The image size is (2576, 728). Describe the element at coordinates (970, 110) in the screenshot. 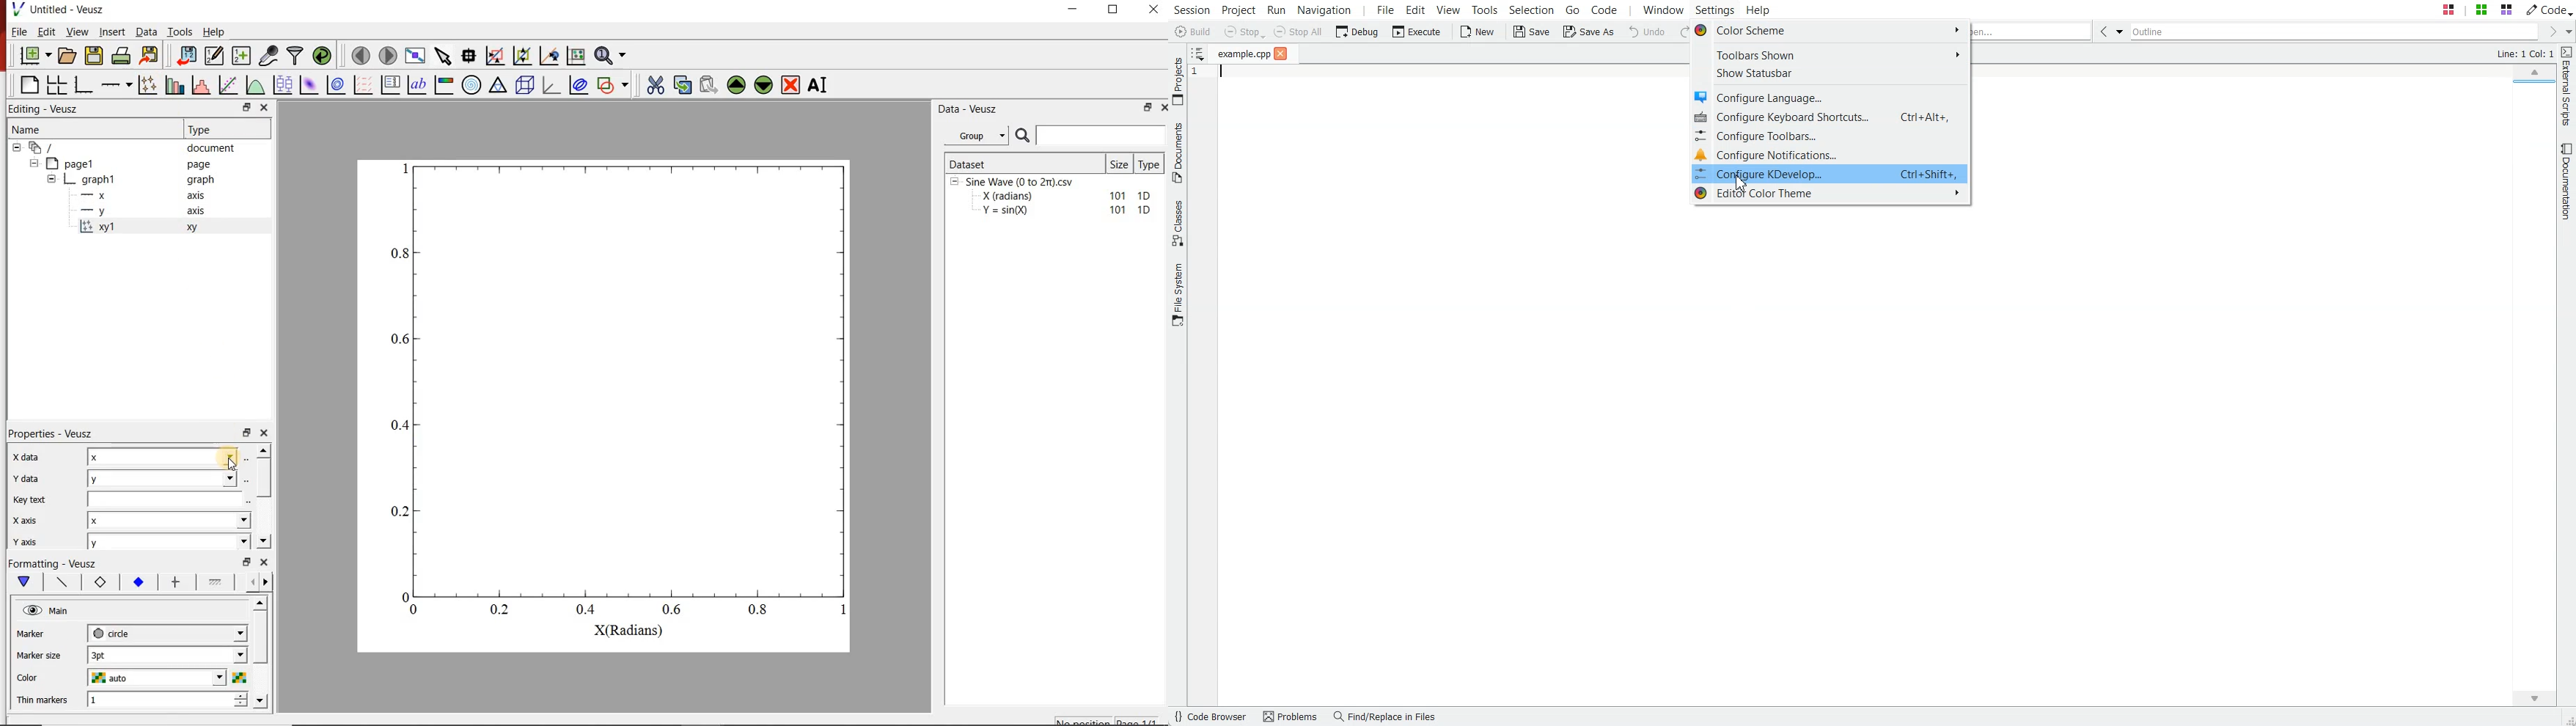

I see `Data - Veusz` at that location.